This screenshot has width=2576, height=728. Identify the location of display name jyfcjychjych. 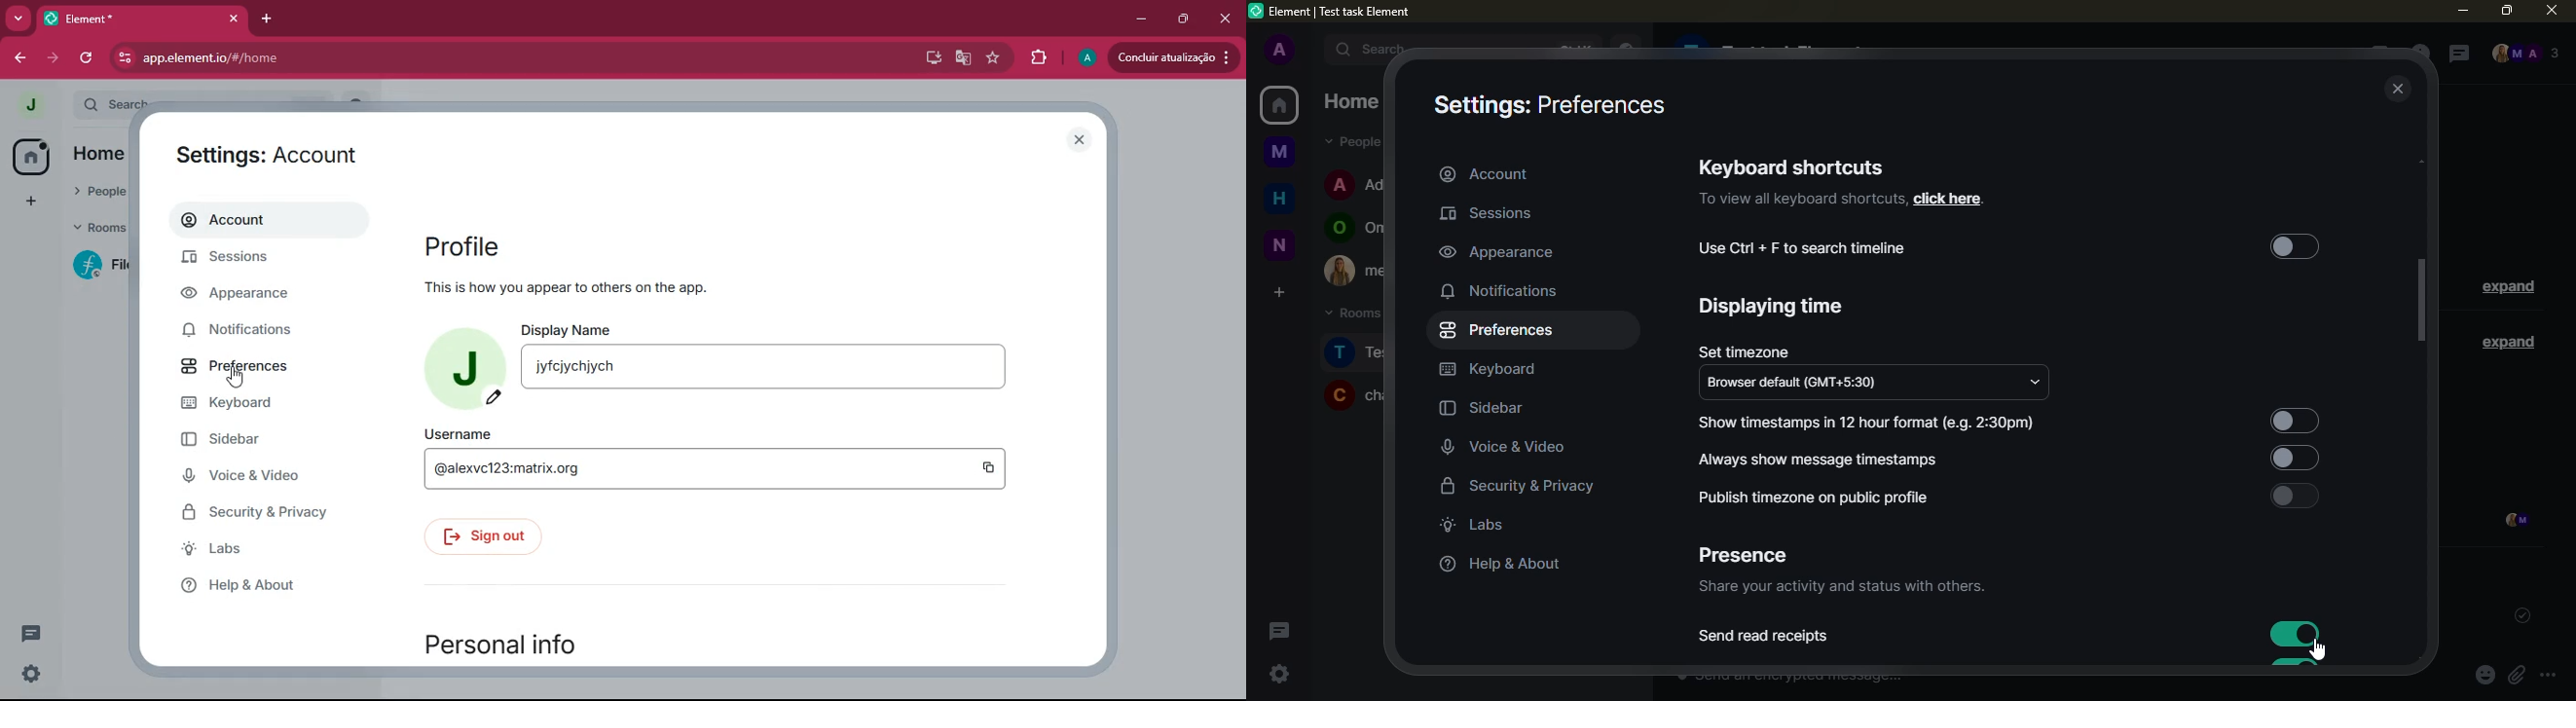
(782, 361).